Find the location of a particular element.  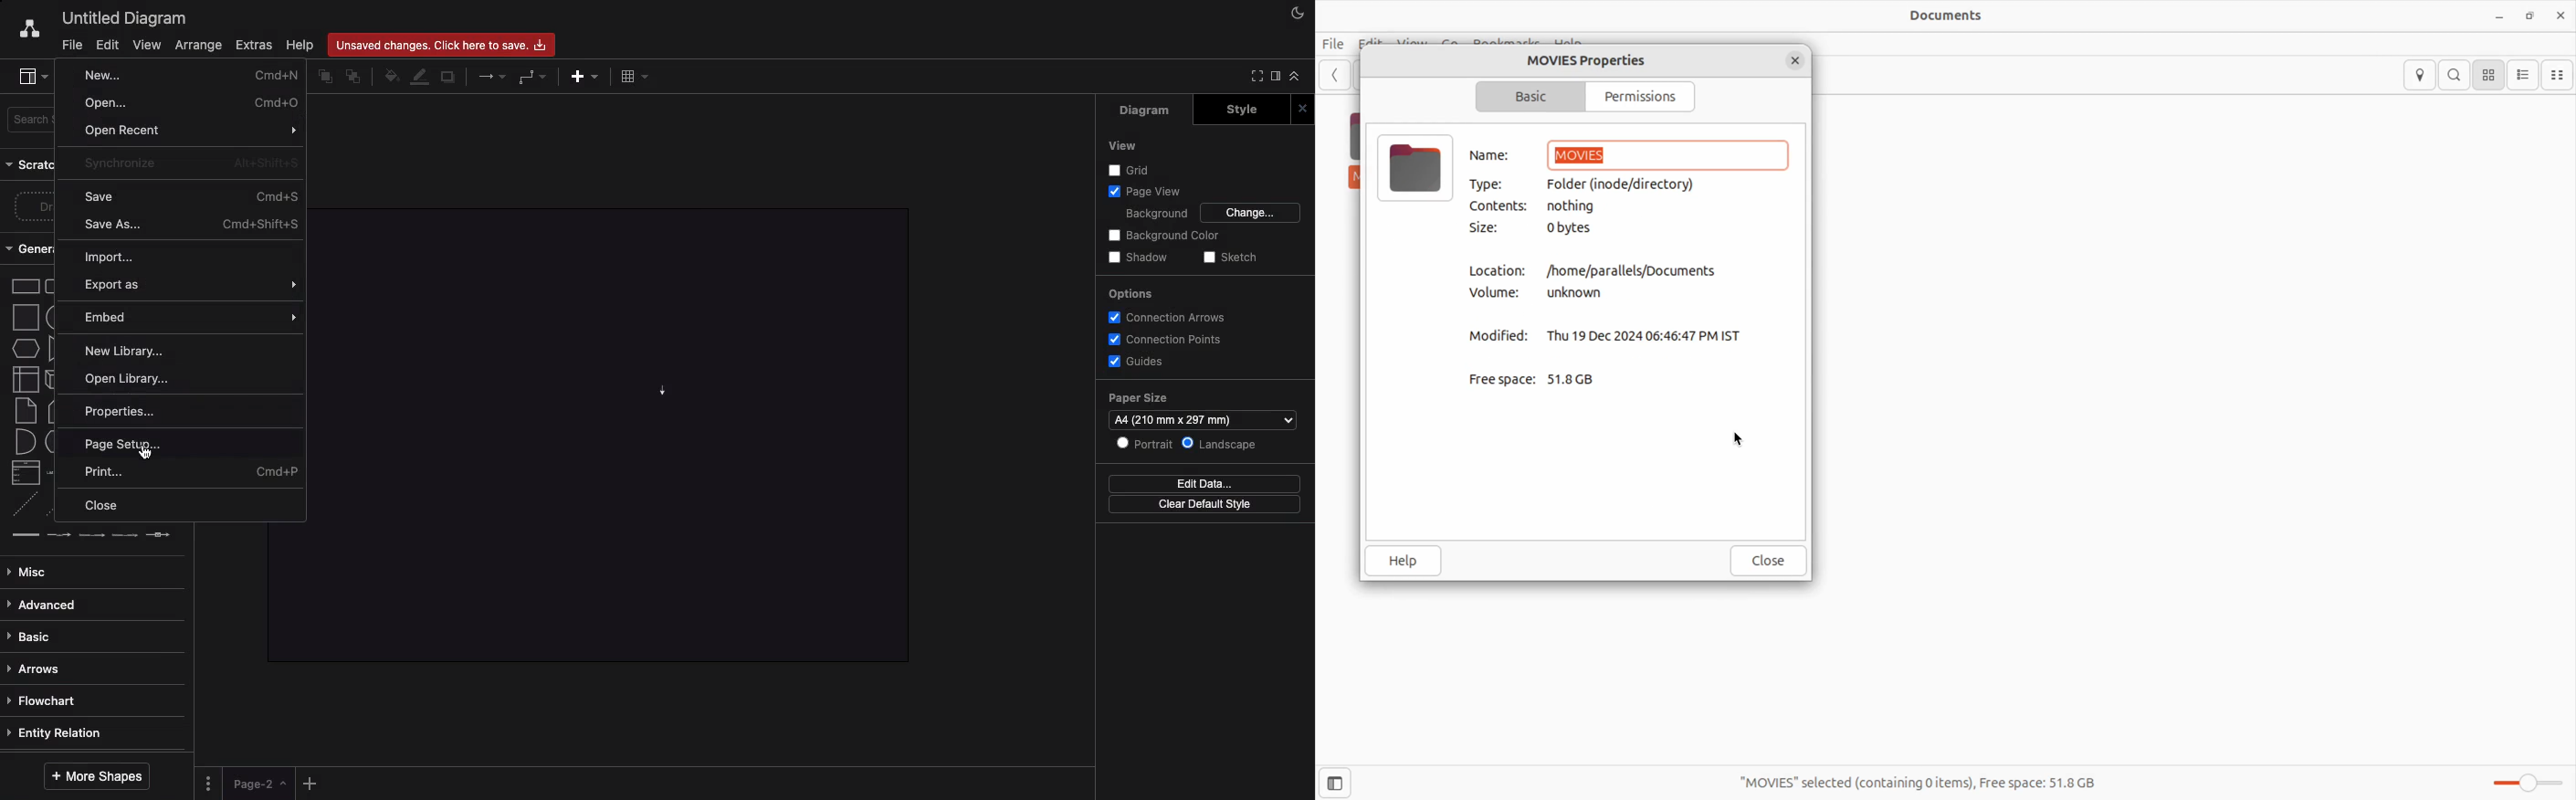

Fill is located at coordinates (390, 77).